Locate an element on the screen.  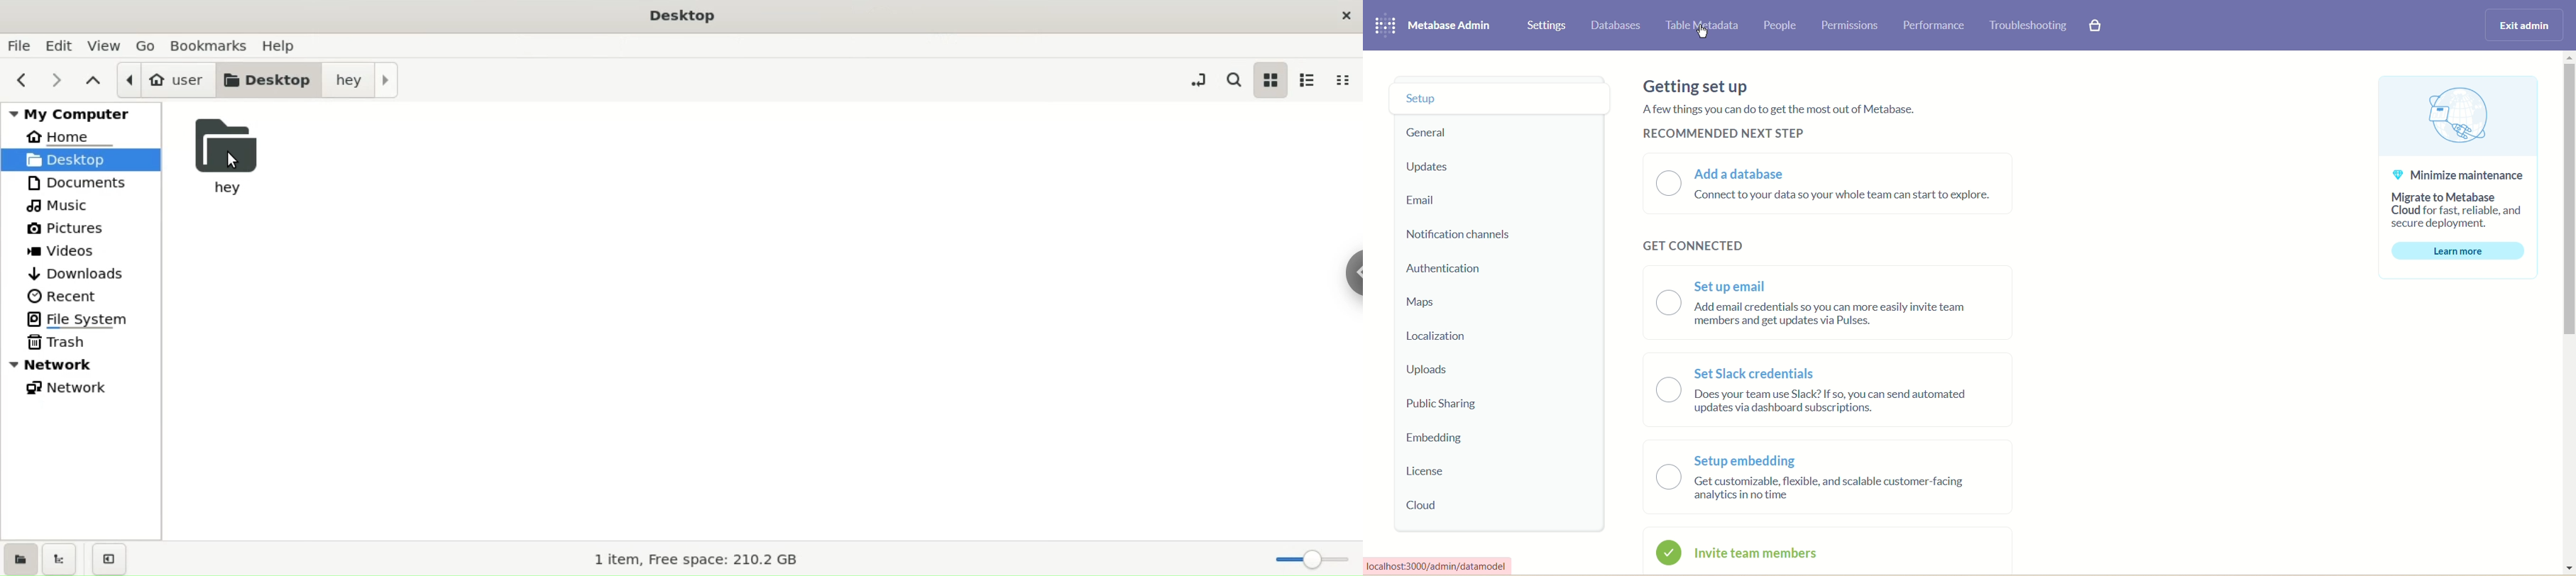
RECOMMENDED NEXT STEP is located at coordinates (1724, 134).